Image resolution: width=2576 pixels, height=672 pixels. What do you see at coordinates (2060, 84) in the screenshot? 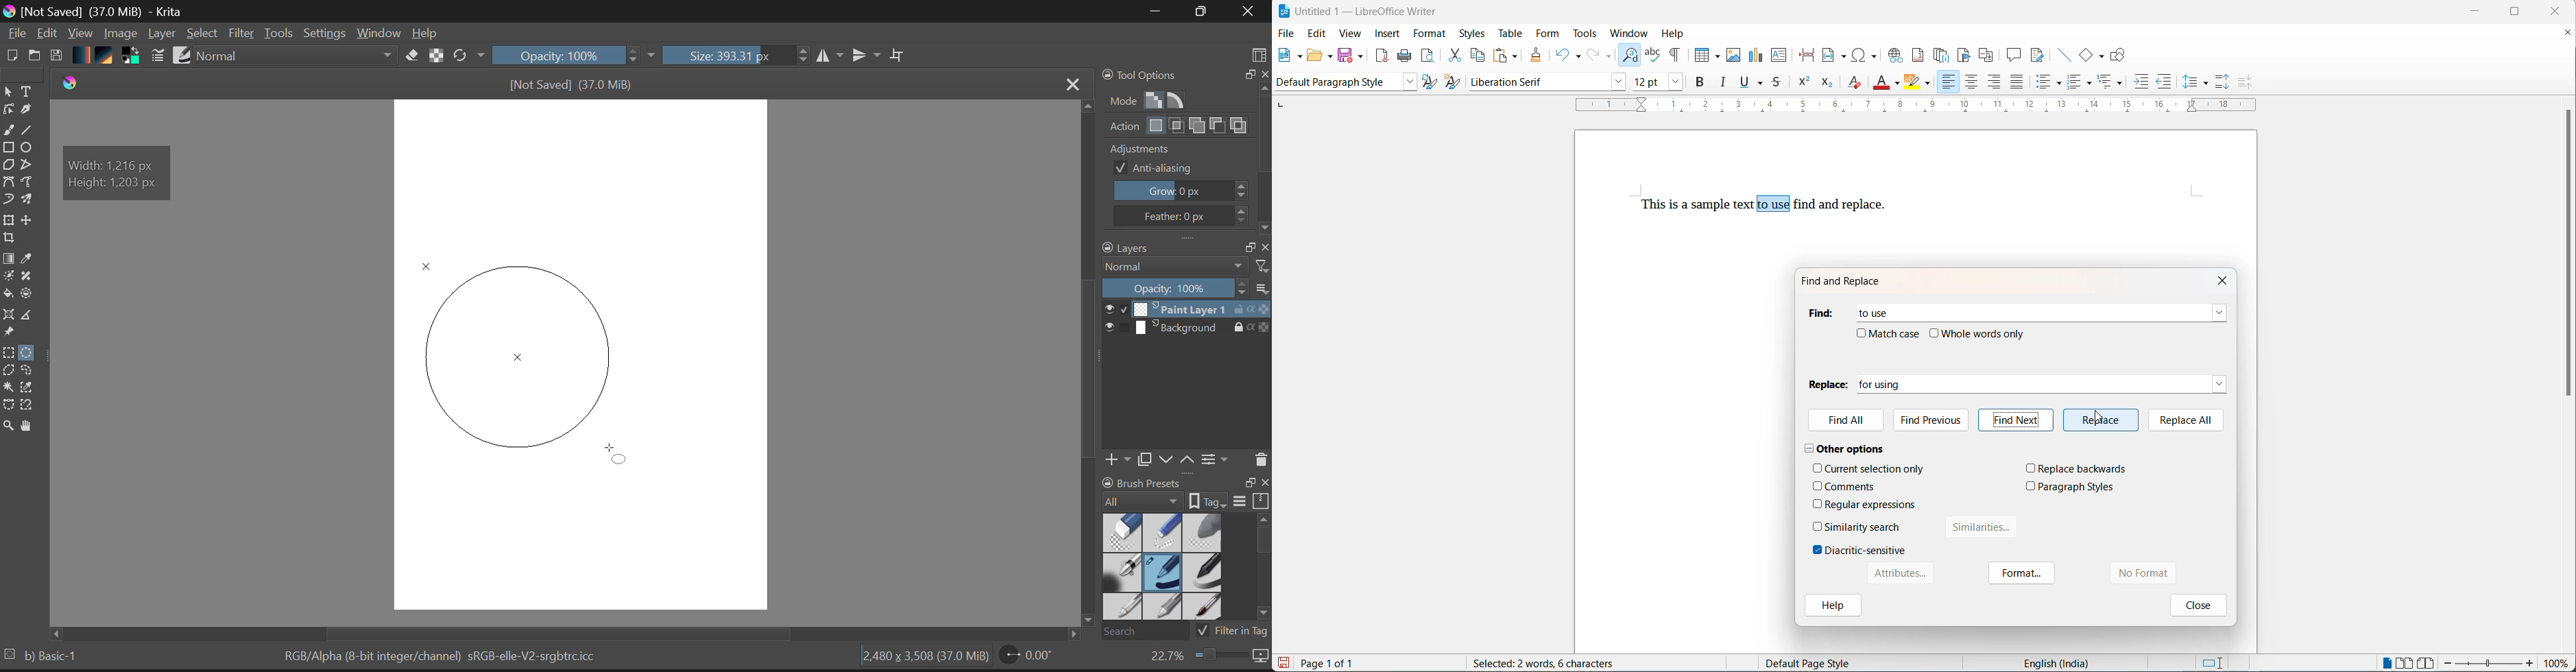
I see `toggle unordered list options` at bounding box center [2060, 84].